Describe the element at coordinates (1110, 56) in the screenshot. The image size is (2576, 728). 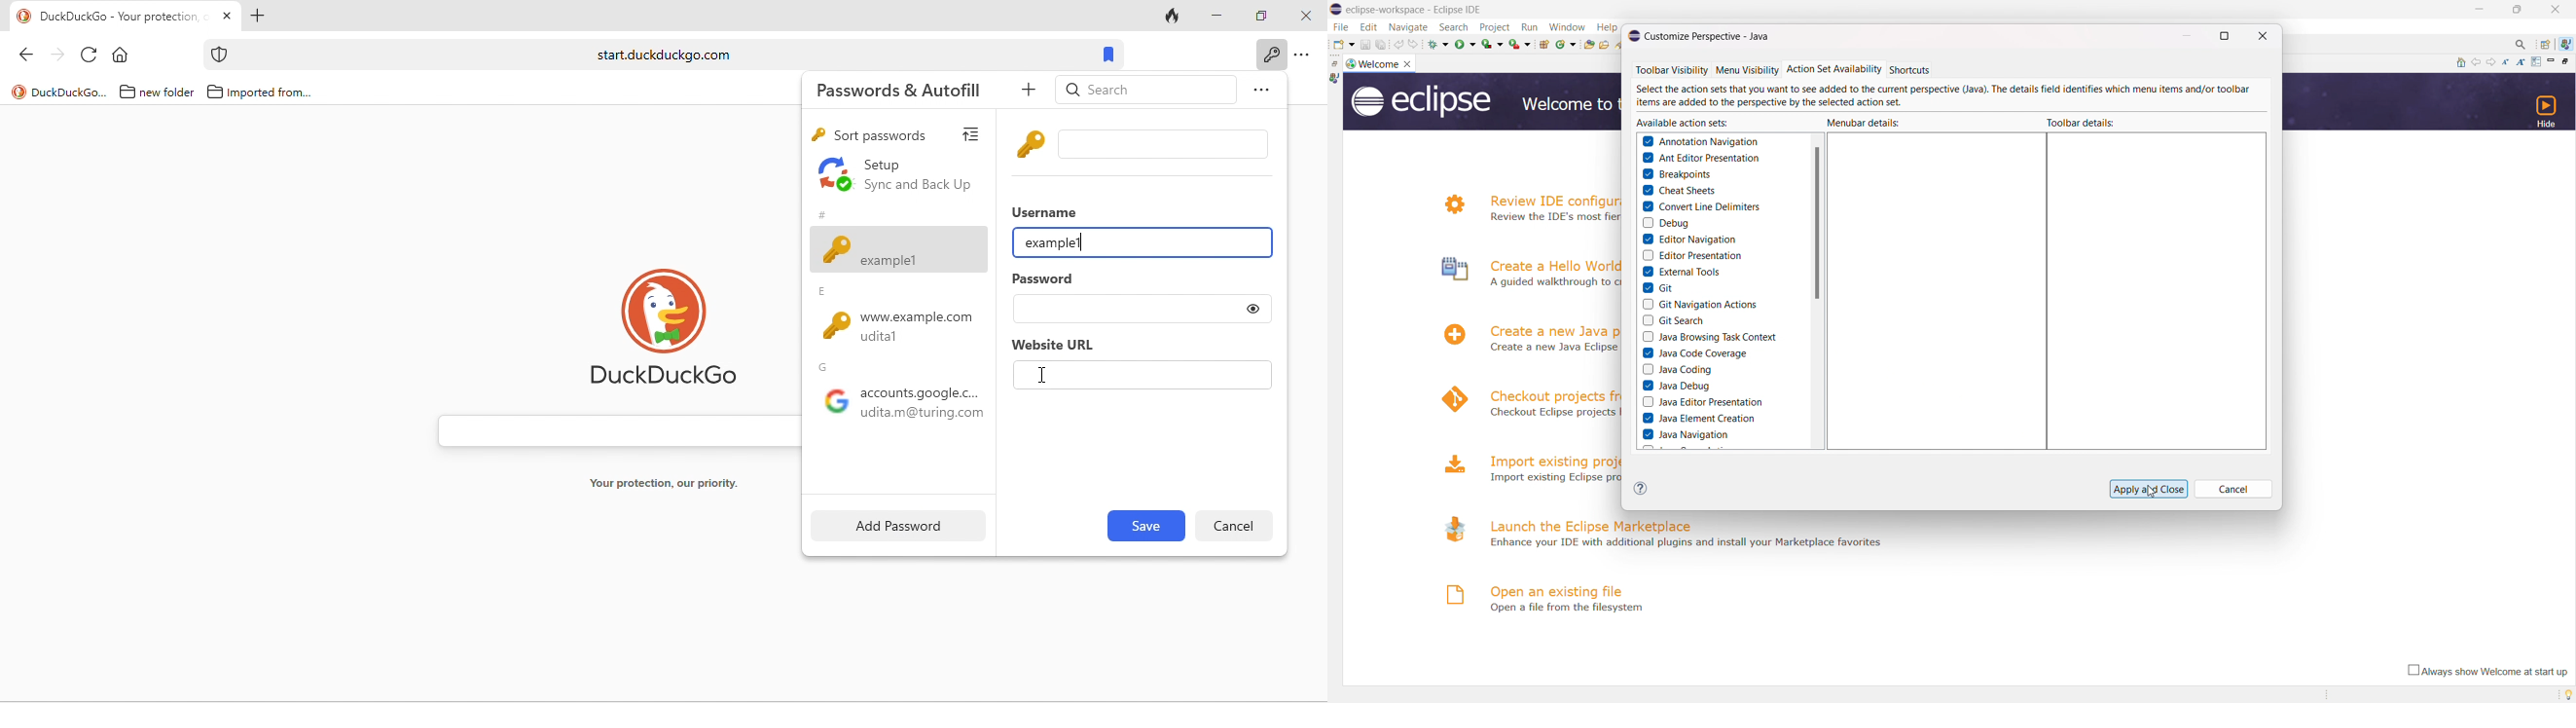
I see `bookmarks` at that location.